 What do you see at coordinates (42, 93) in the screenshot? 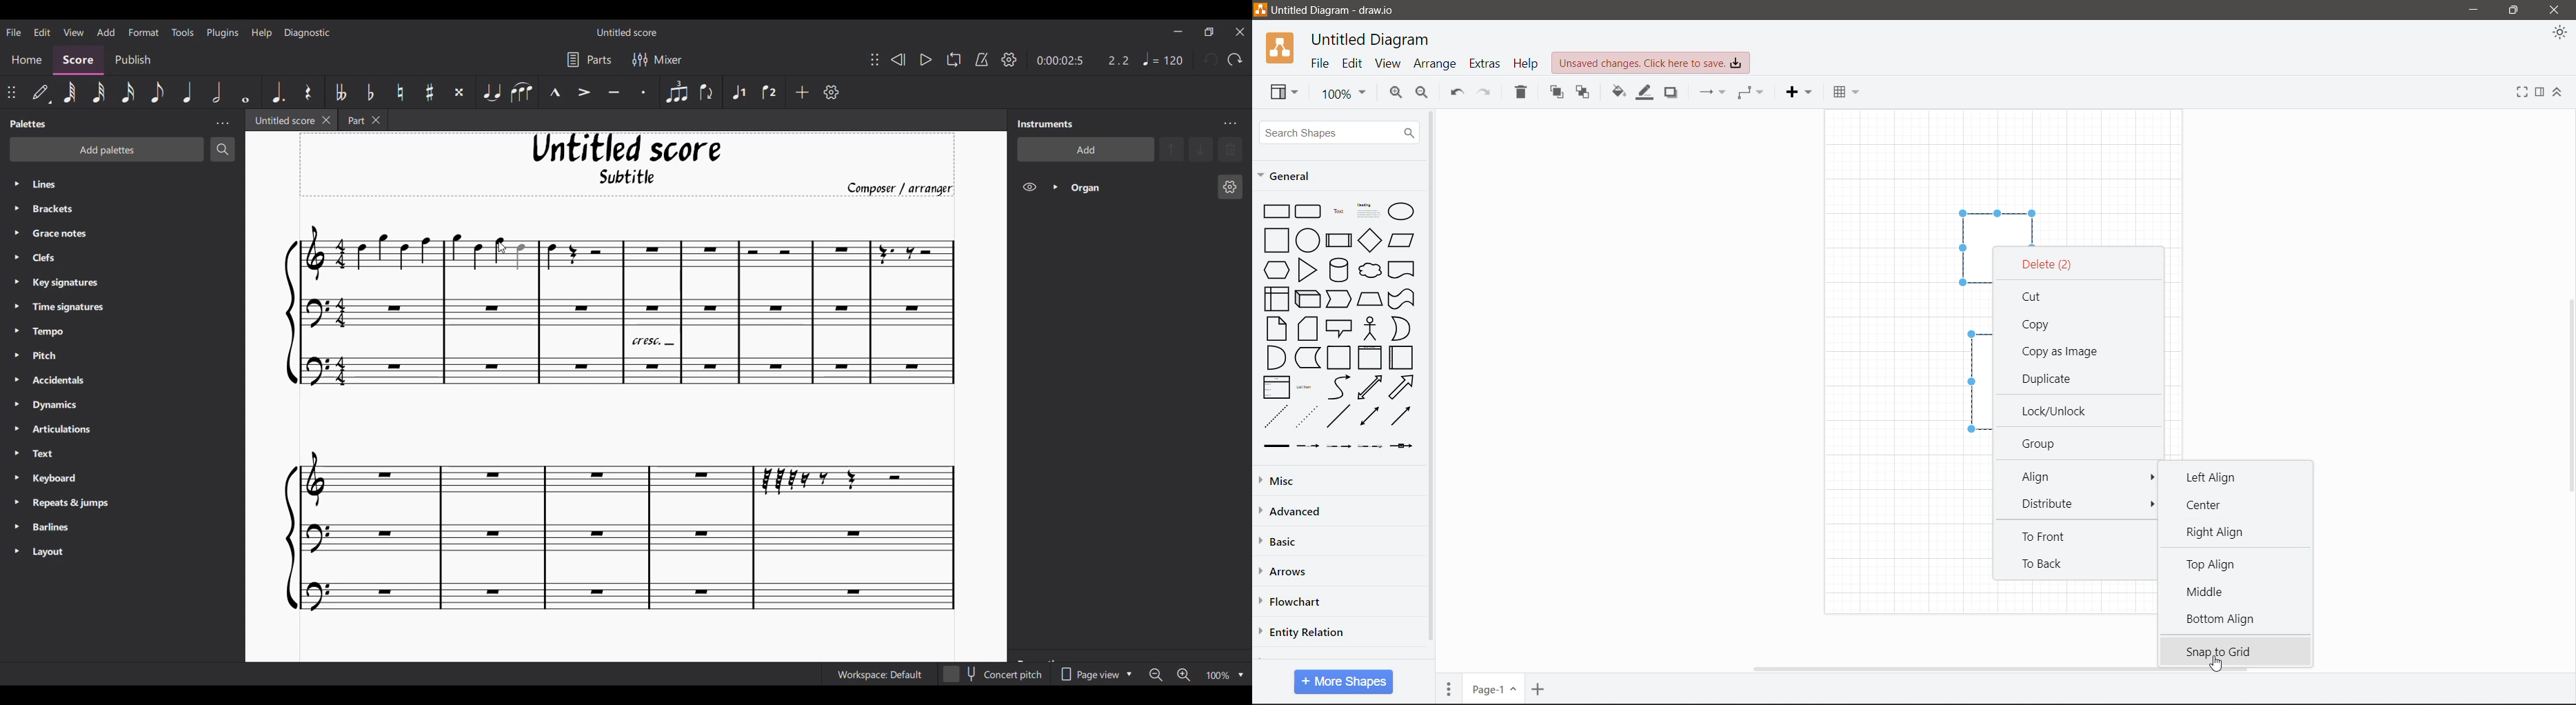
I see `Default` at bounding box center [42, 93].